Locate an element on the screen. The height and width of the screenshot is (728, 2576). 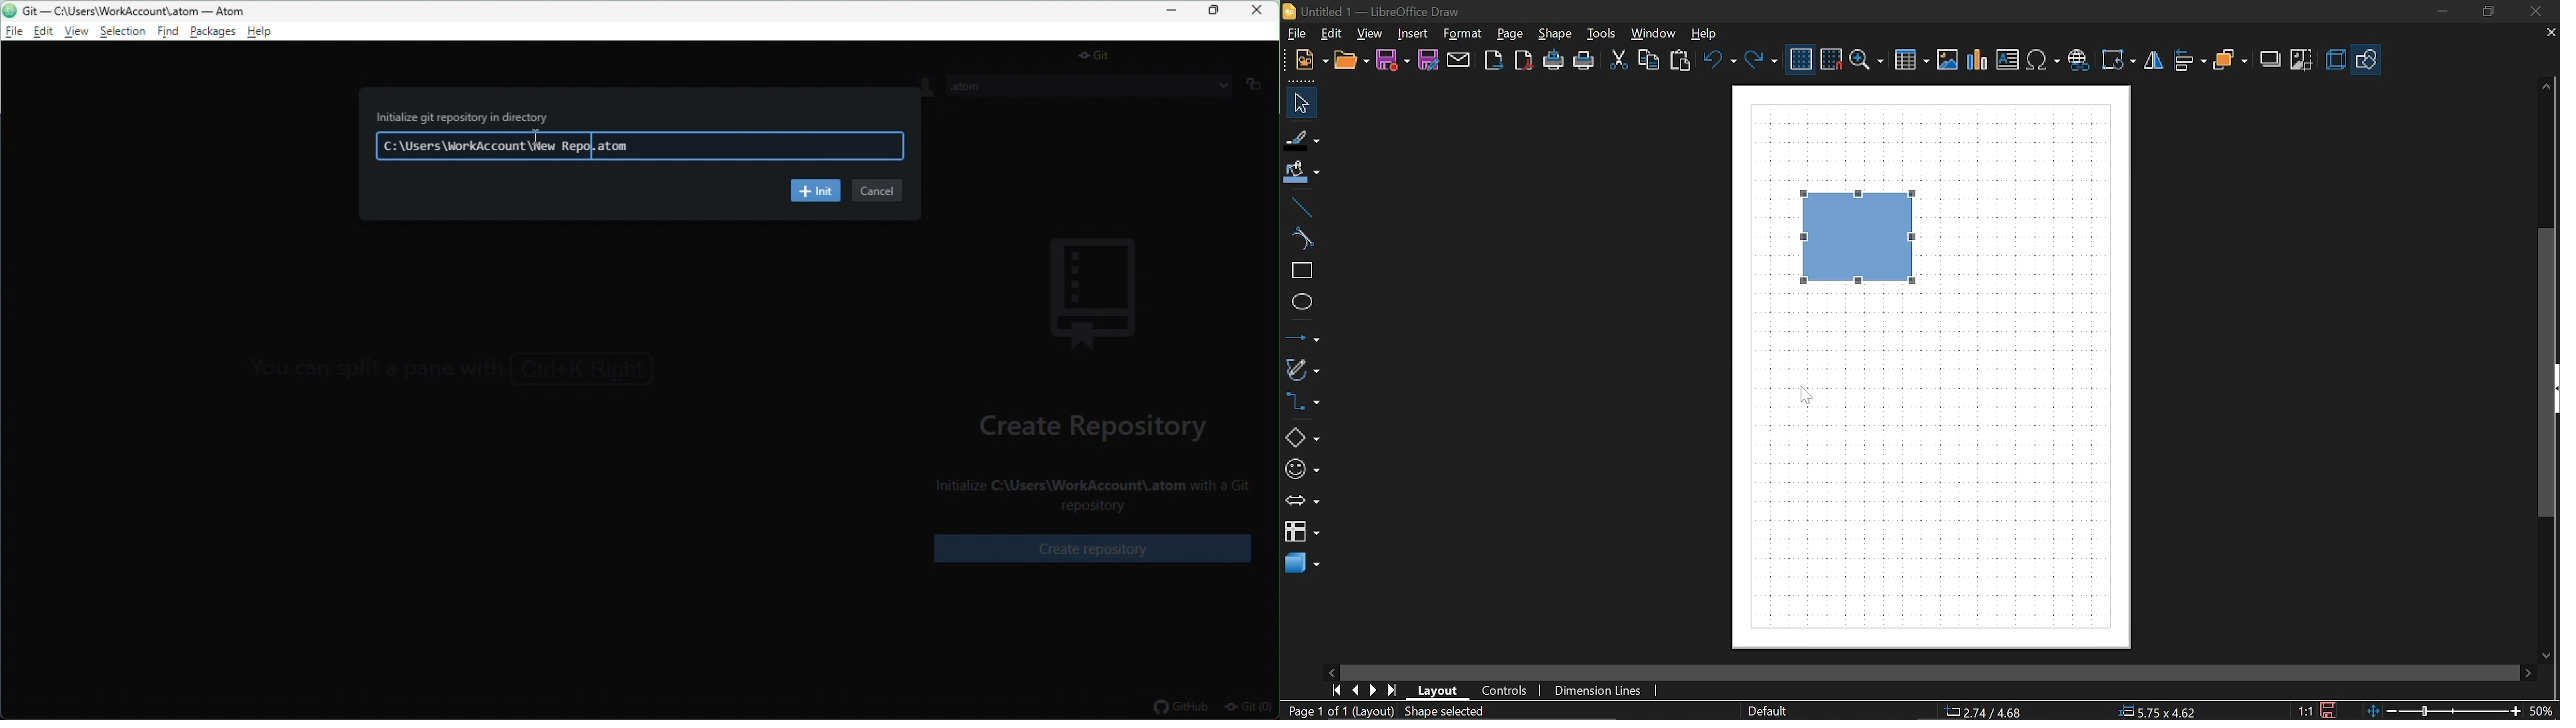
Move down is located at coordinates (2549, 654).